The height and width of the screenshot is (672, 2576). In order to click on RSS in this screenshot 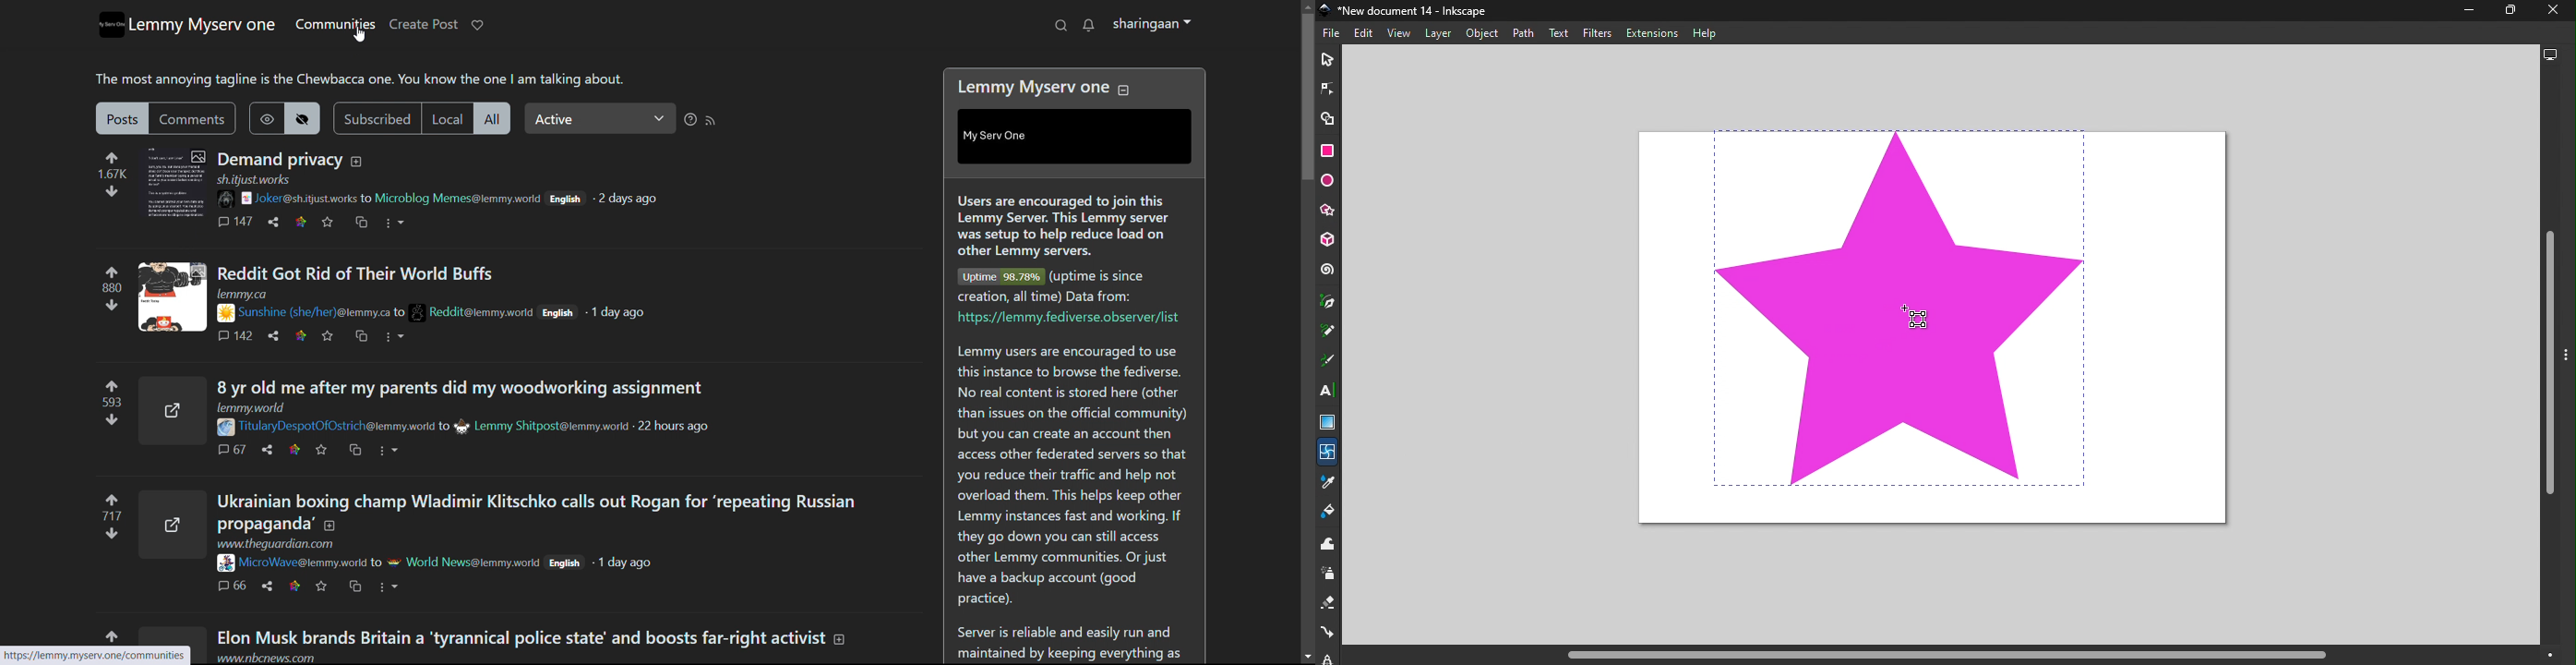, I will do `click(711, 120)`.